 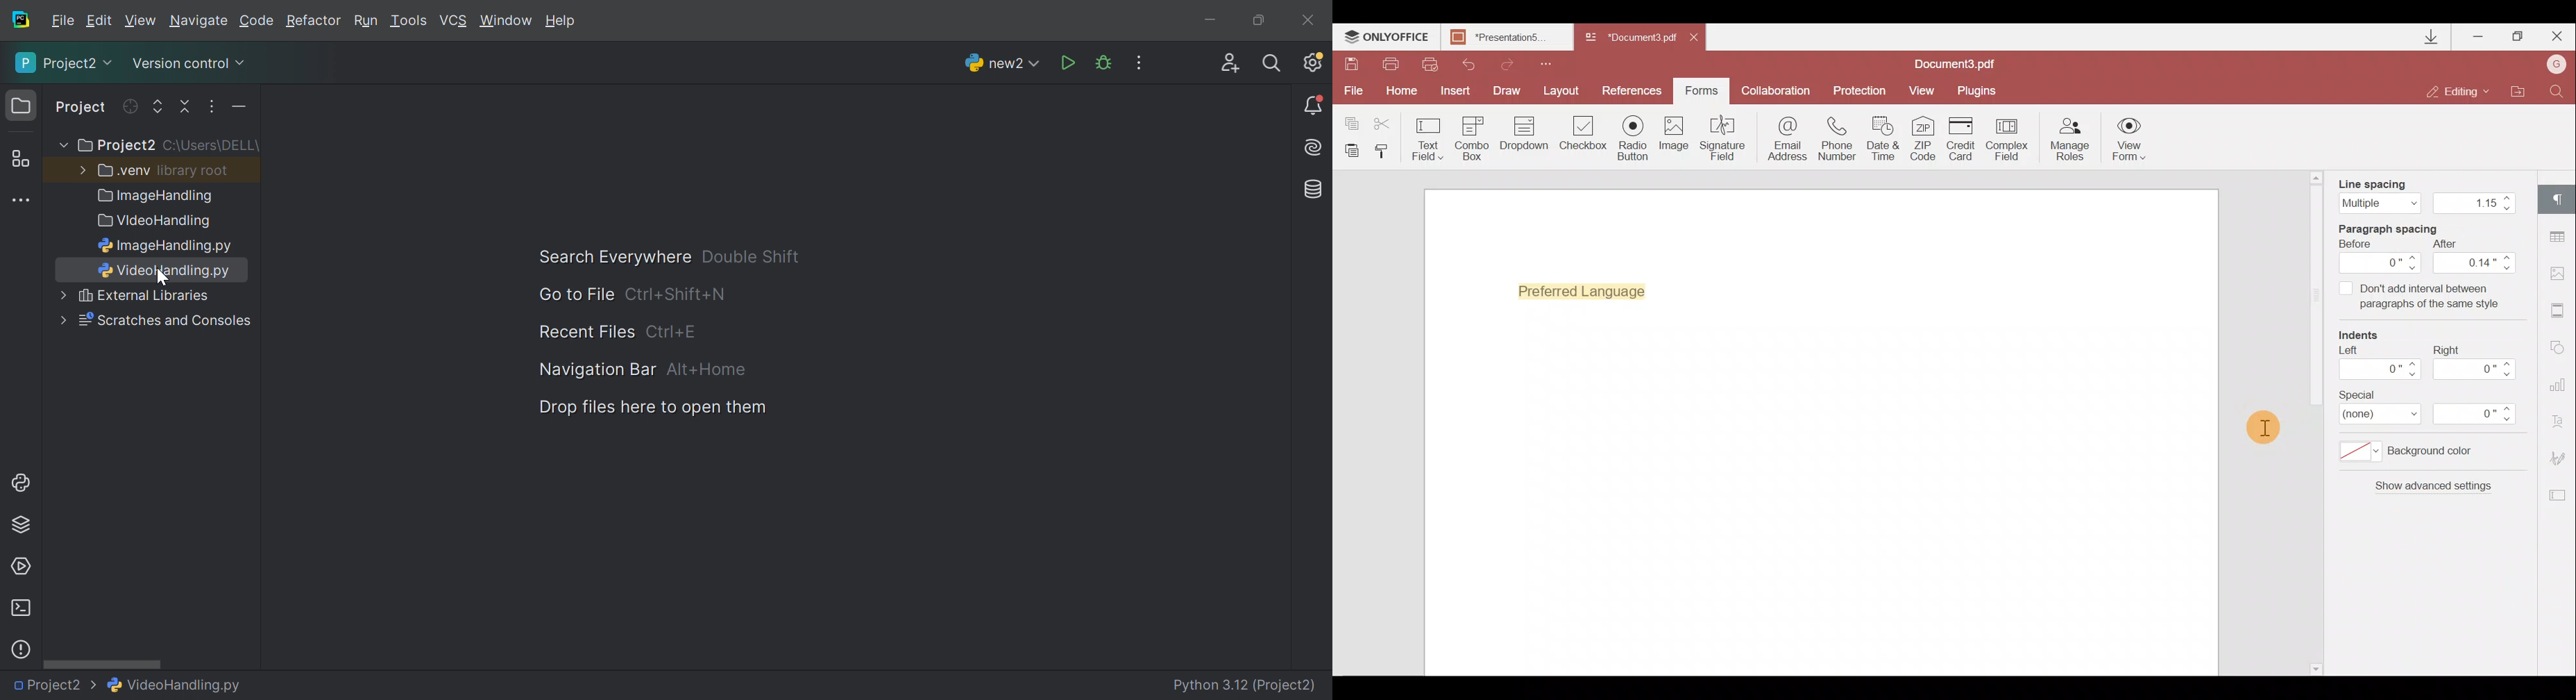 What do you see at coordinates (200, 23) in the screenshot?
I see `Navigate` at bounding box center [200, 23].